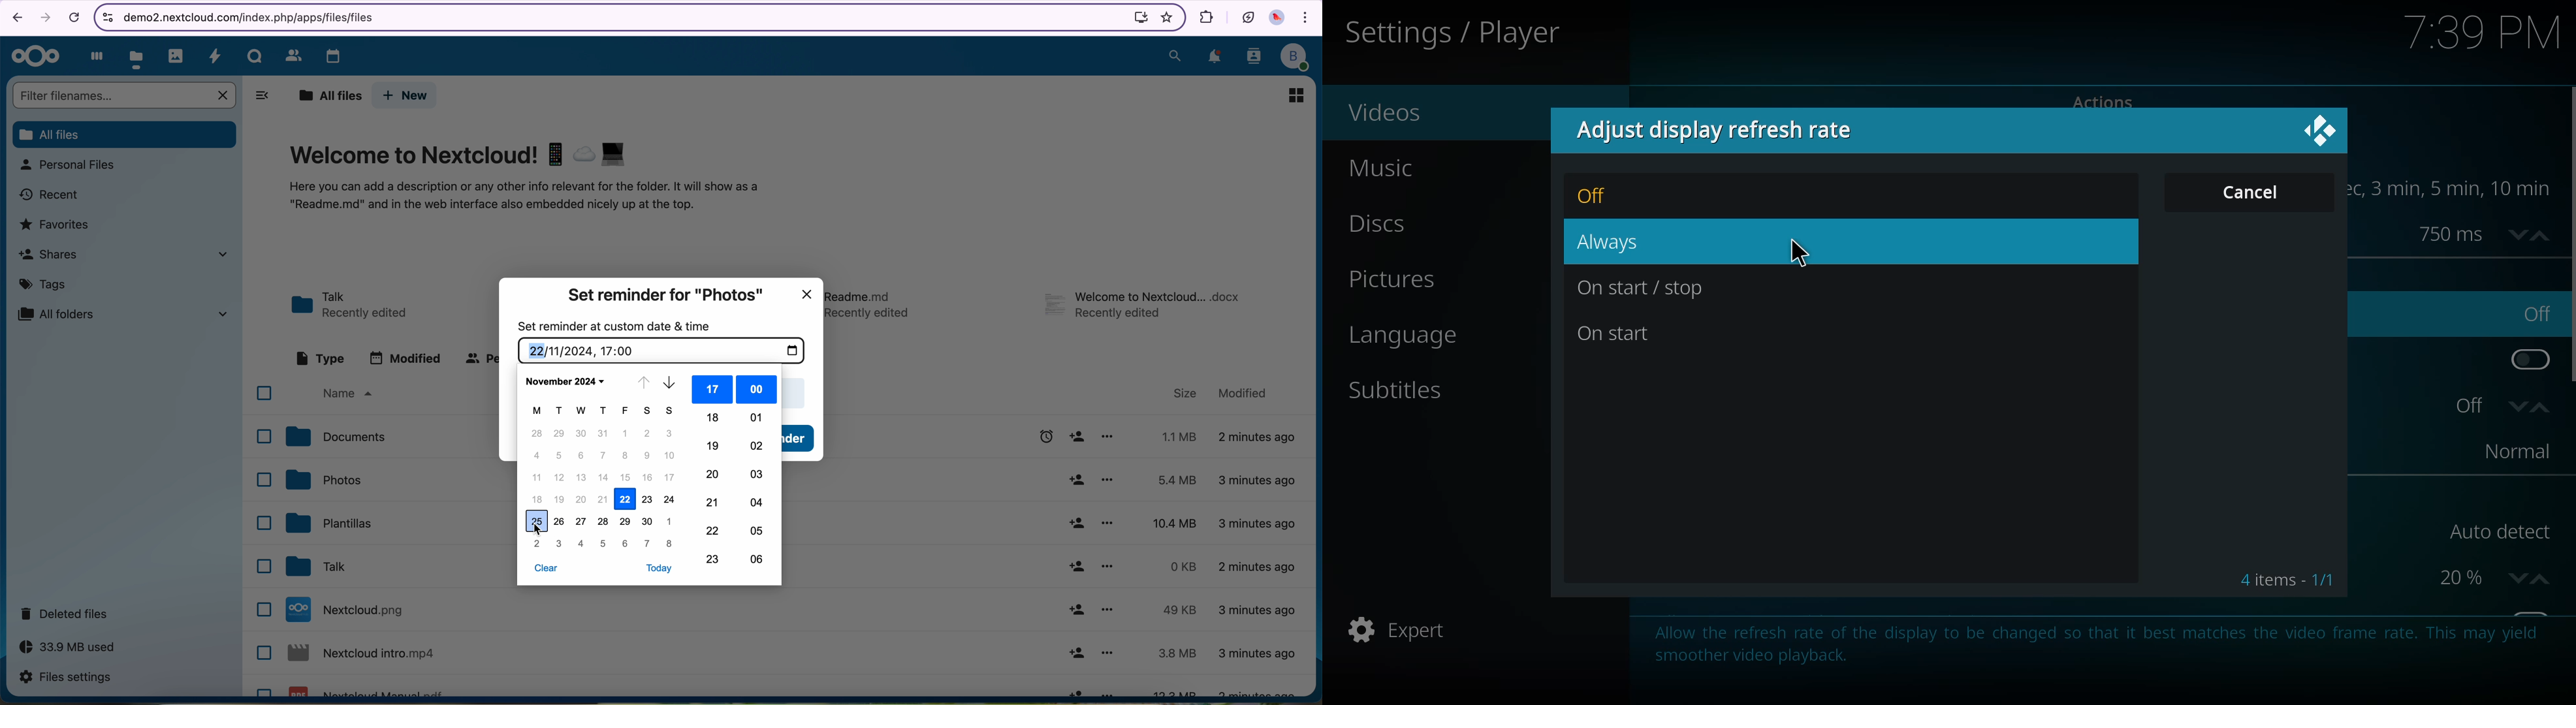 The image size is (2576, 728). I want to click on share, so click(1076, 653).